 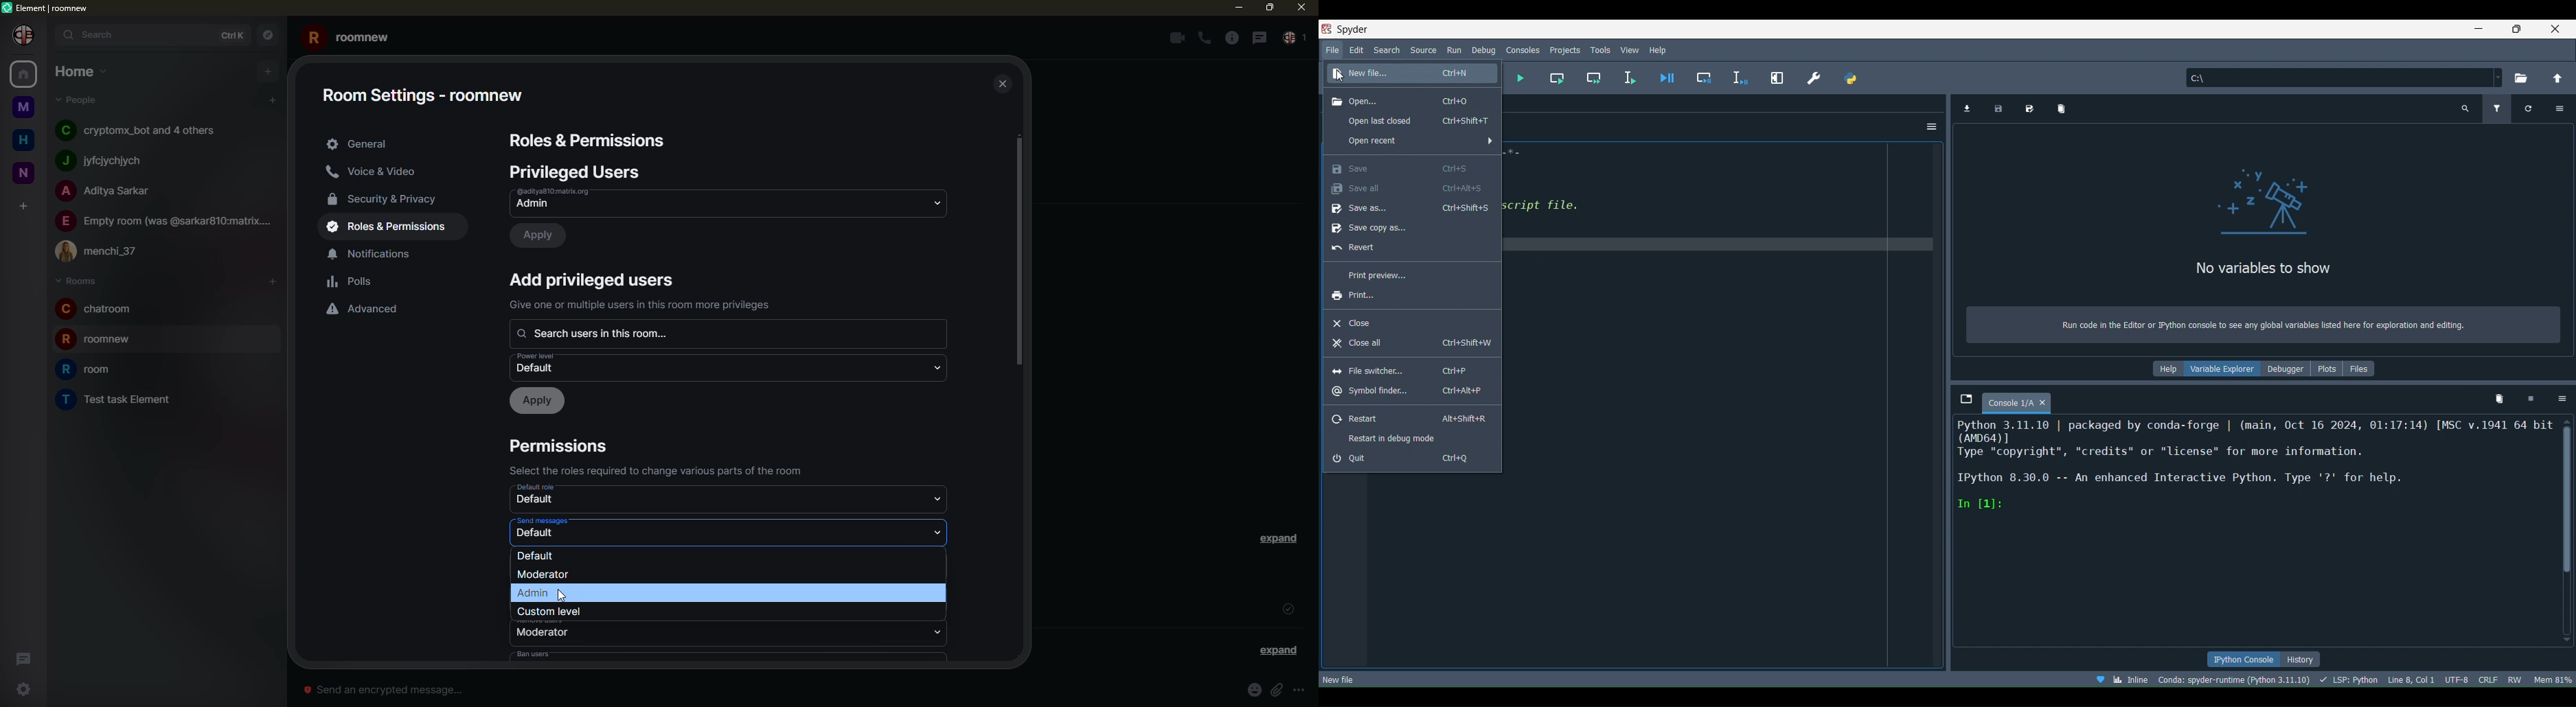 What do you see at coordinates (1565, 48) in the screenshot?
I see `Projects` at bounding box center [1565, 48].